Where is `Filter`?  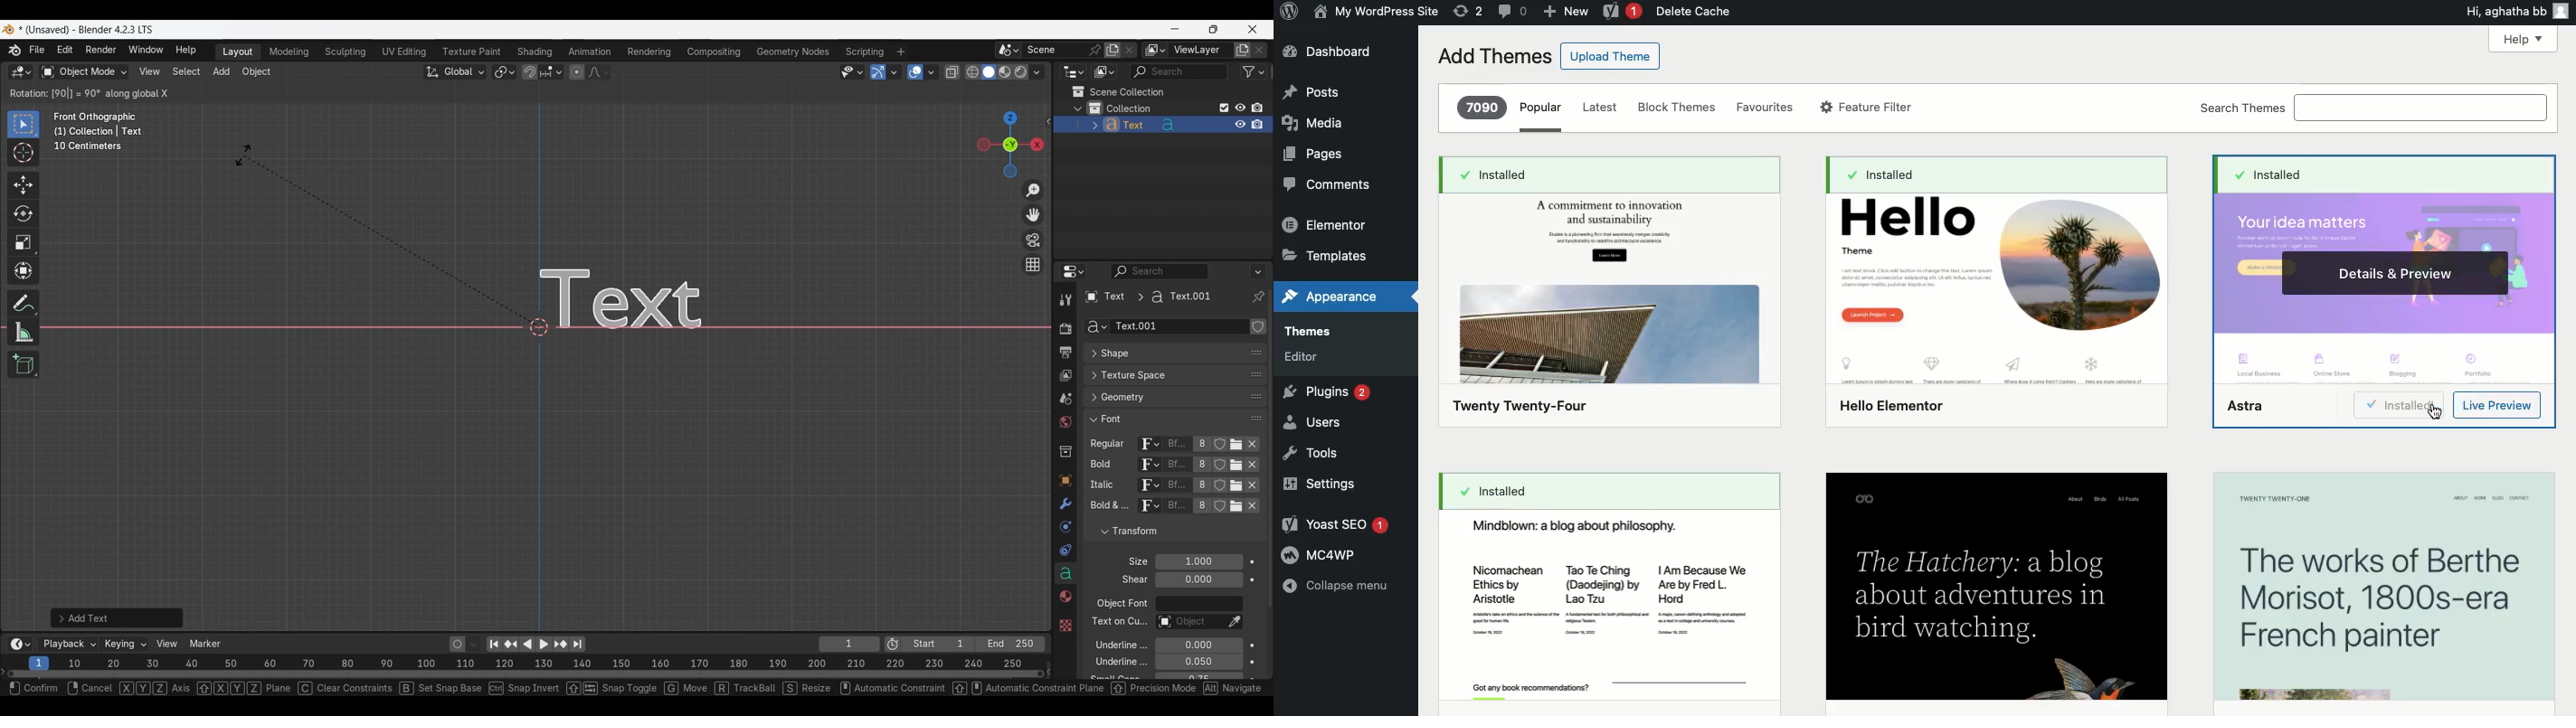
Filter is located at coordinates (1254, 72).